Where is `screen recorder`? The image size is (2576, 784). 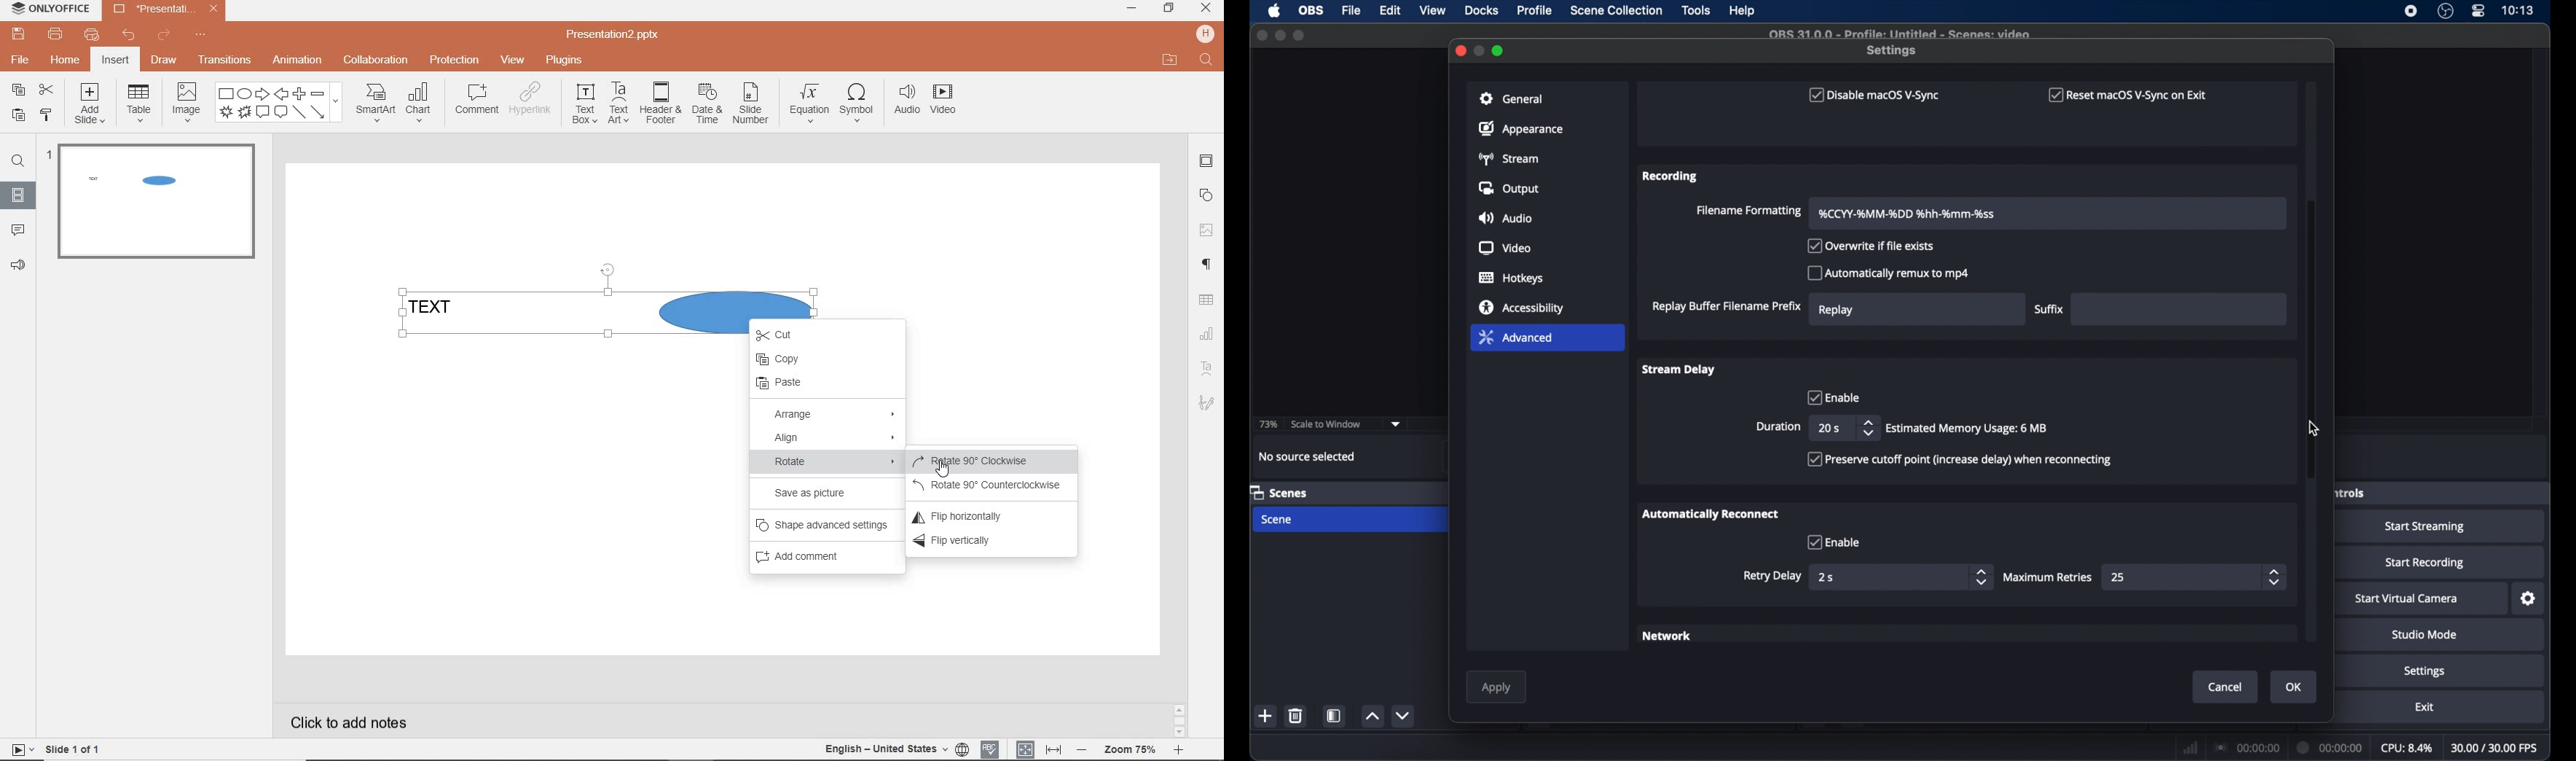 screen recorder is located at coordinates (2410, 11).